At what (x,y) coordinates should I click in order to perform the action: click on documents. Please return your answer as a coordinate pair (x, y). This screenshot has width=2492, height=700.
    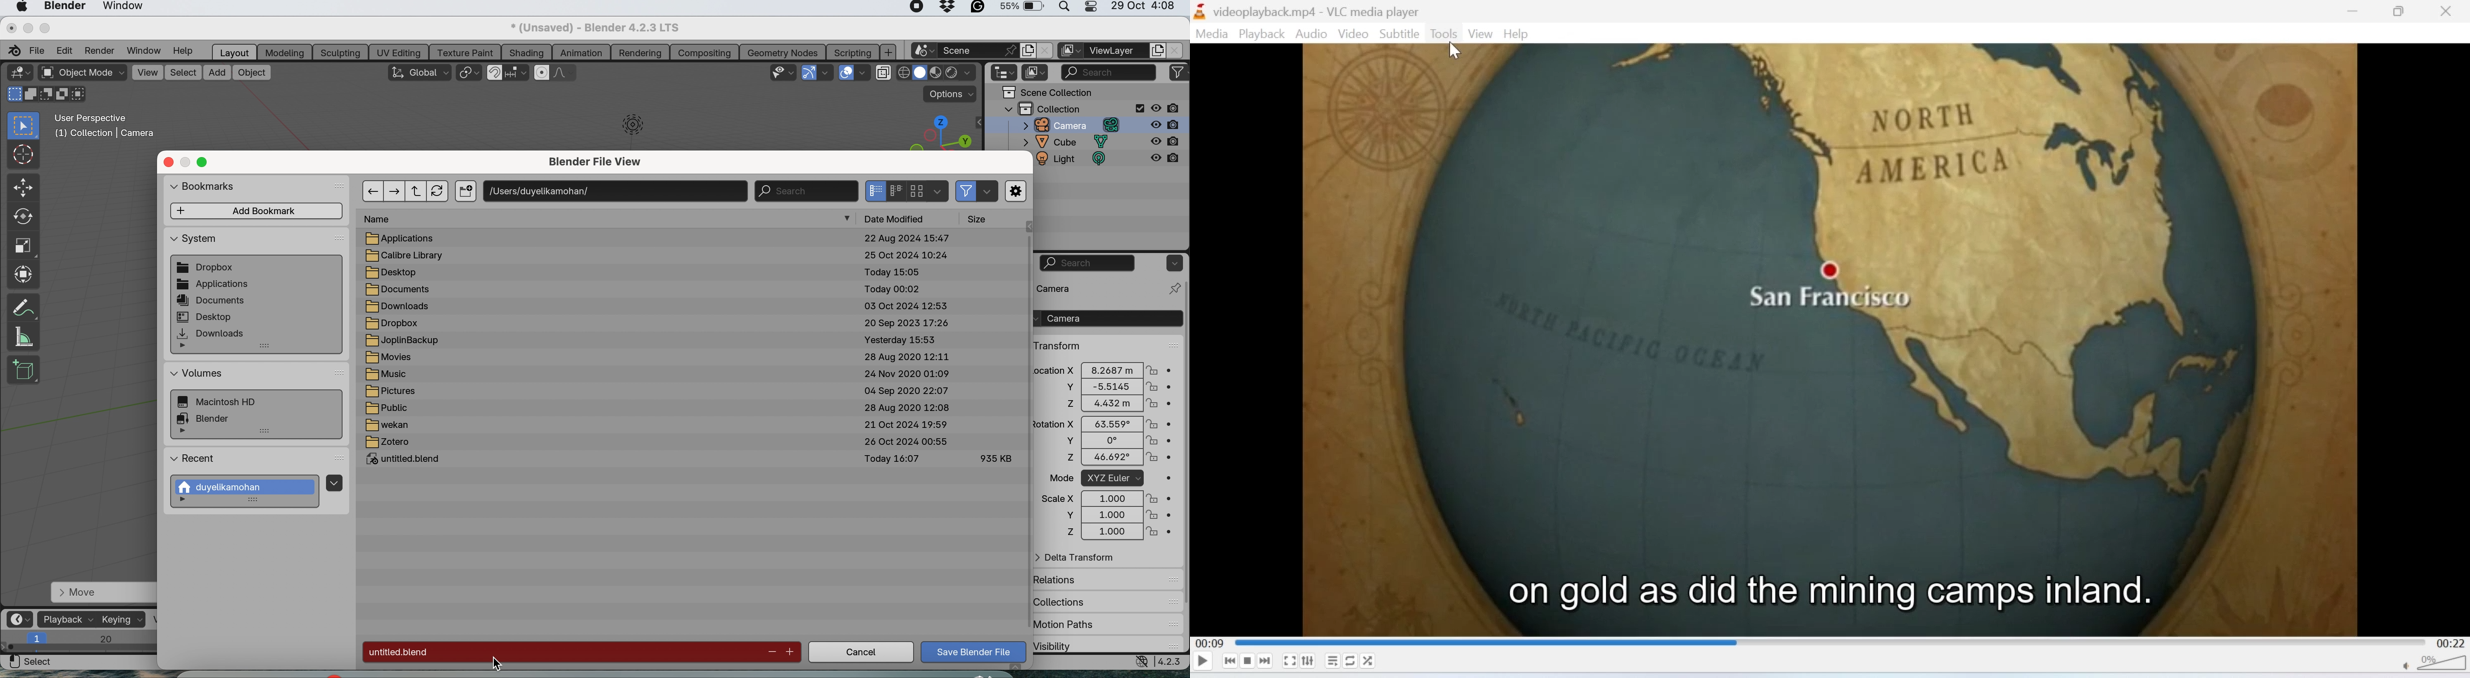
    Looking at the image, I should click on (212, 301).